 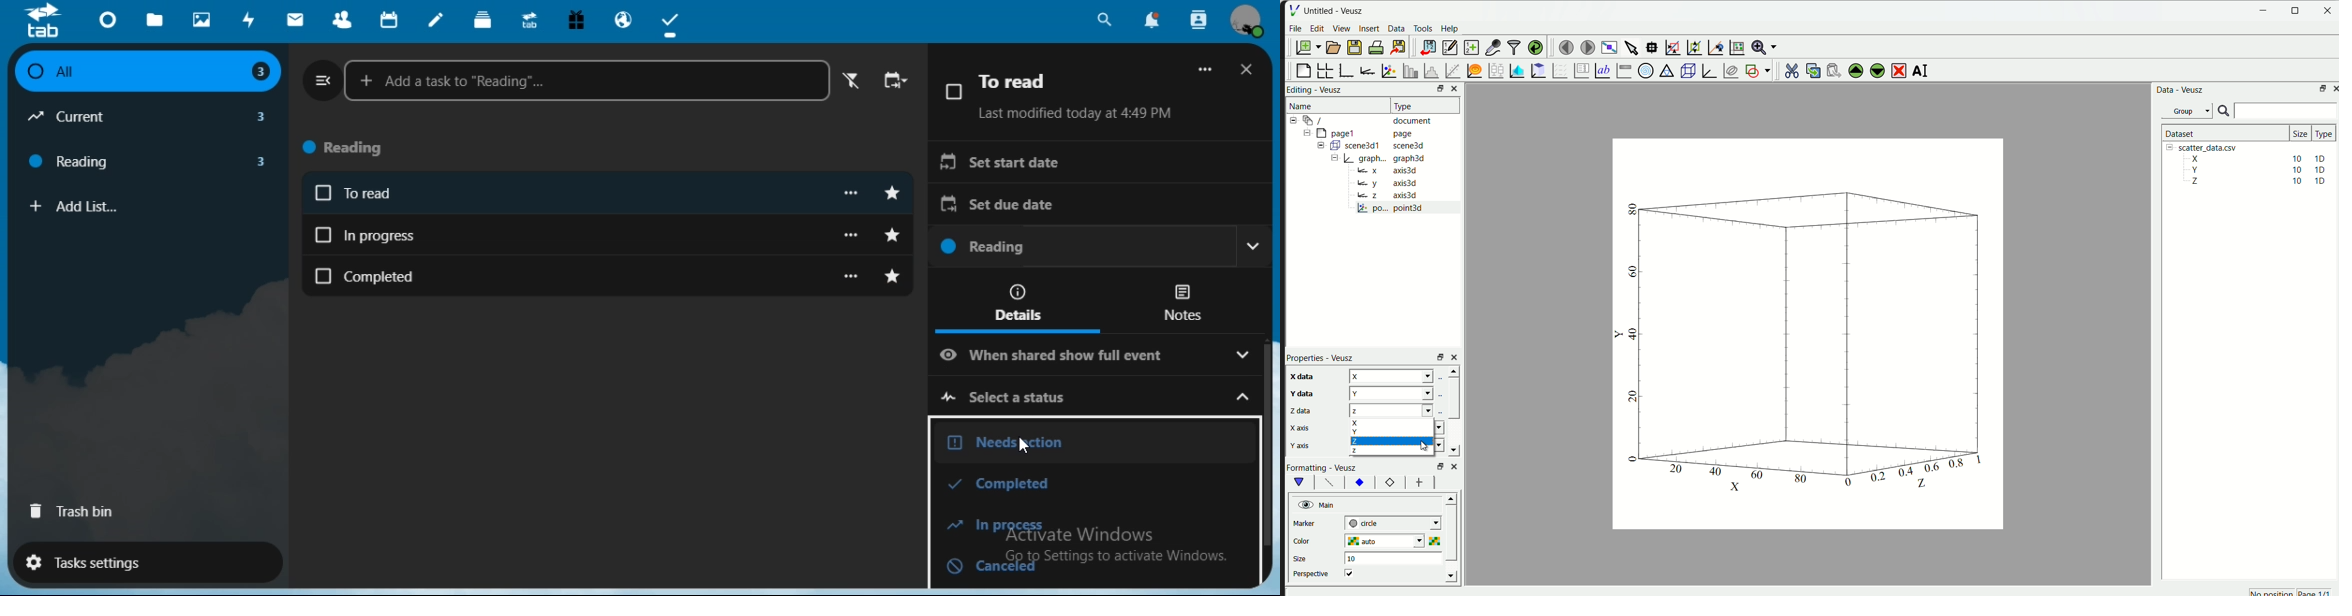 What do you see at coordinates (1736, 46) in the screenshot?
I see `Reset graph axes` at bounding box center [1736, 46].